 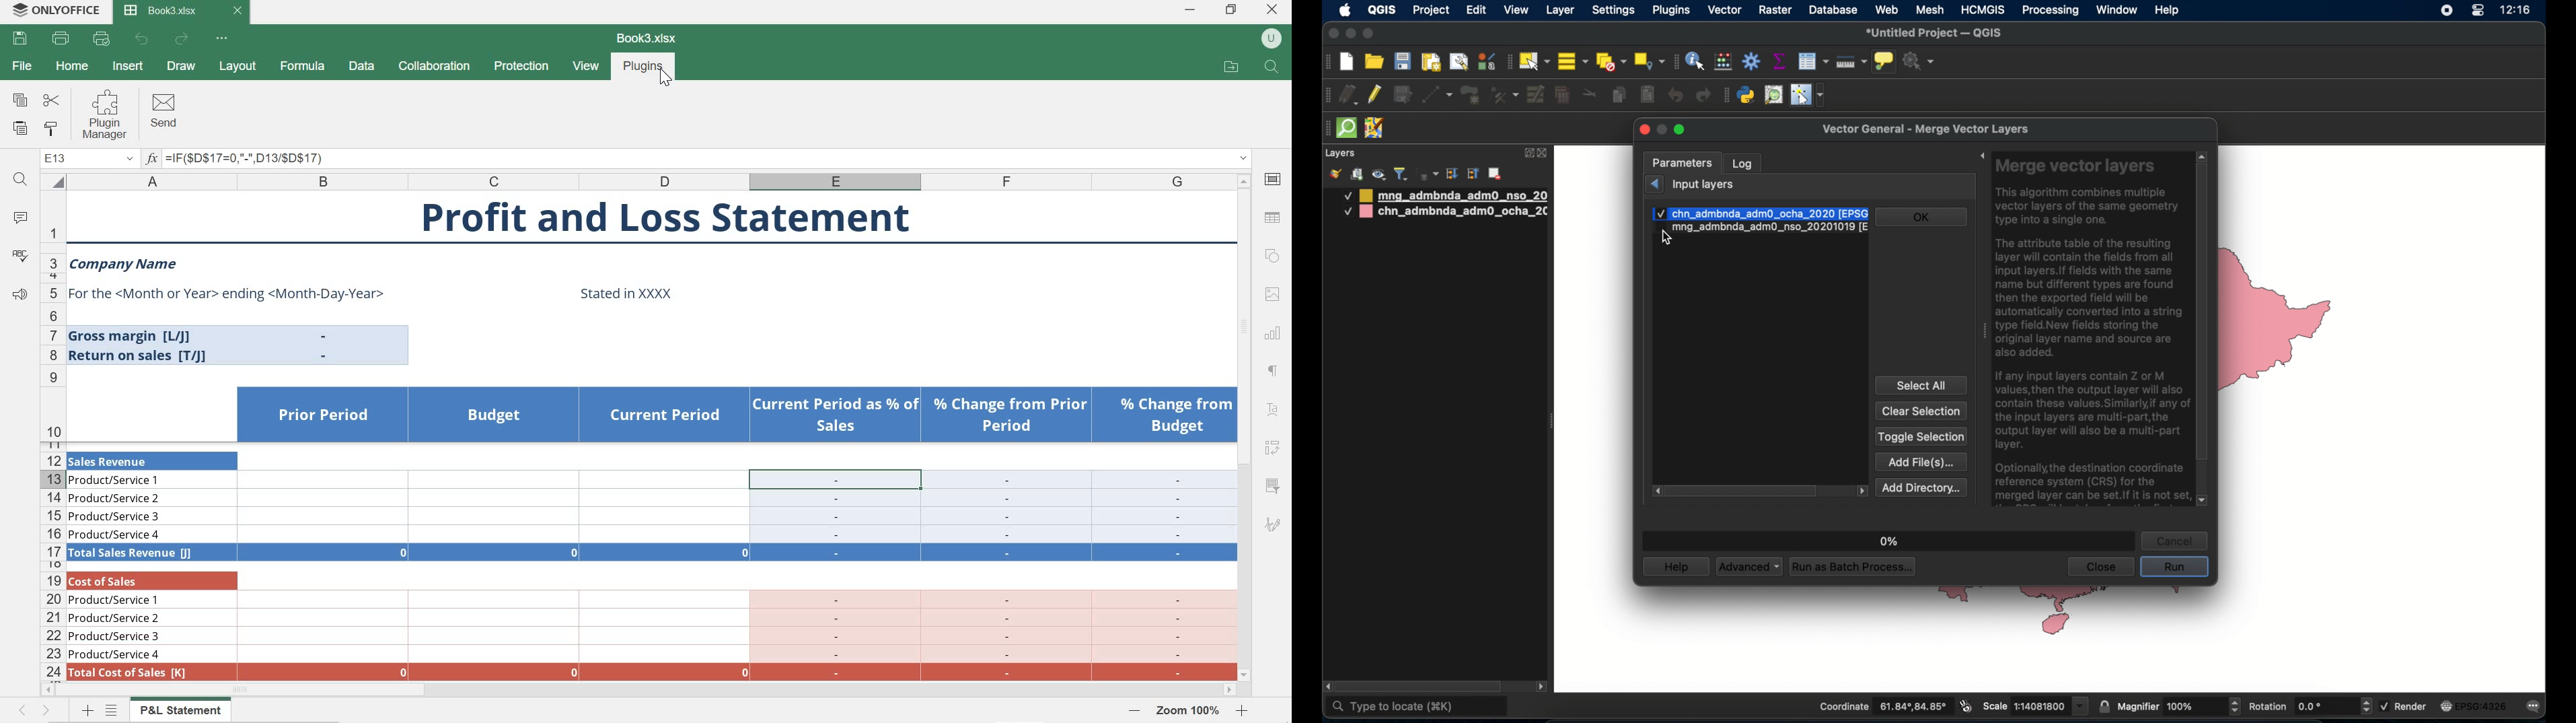 I want to click on delet selected, so click(x=1561, y=95).